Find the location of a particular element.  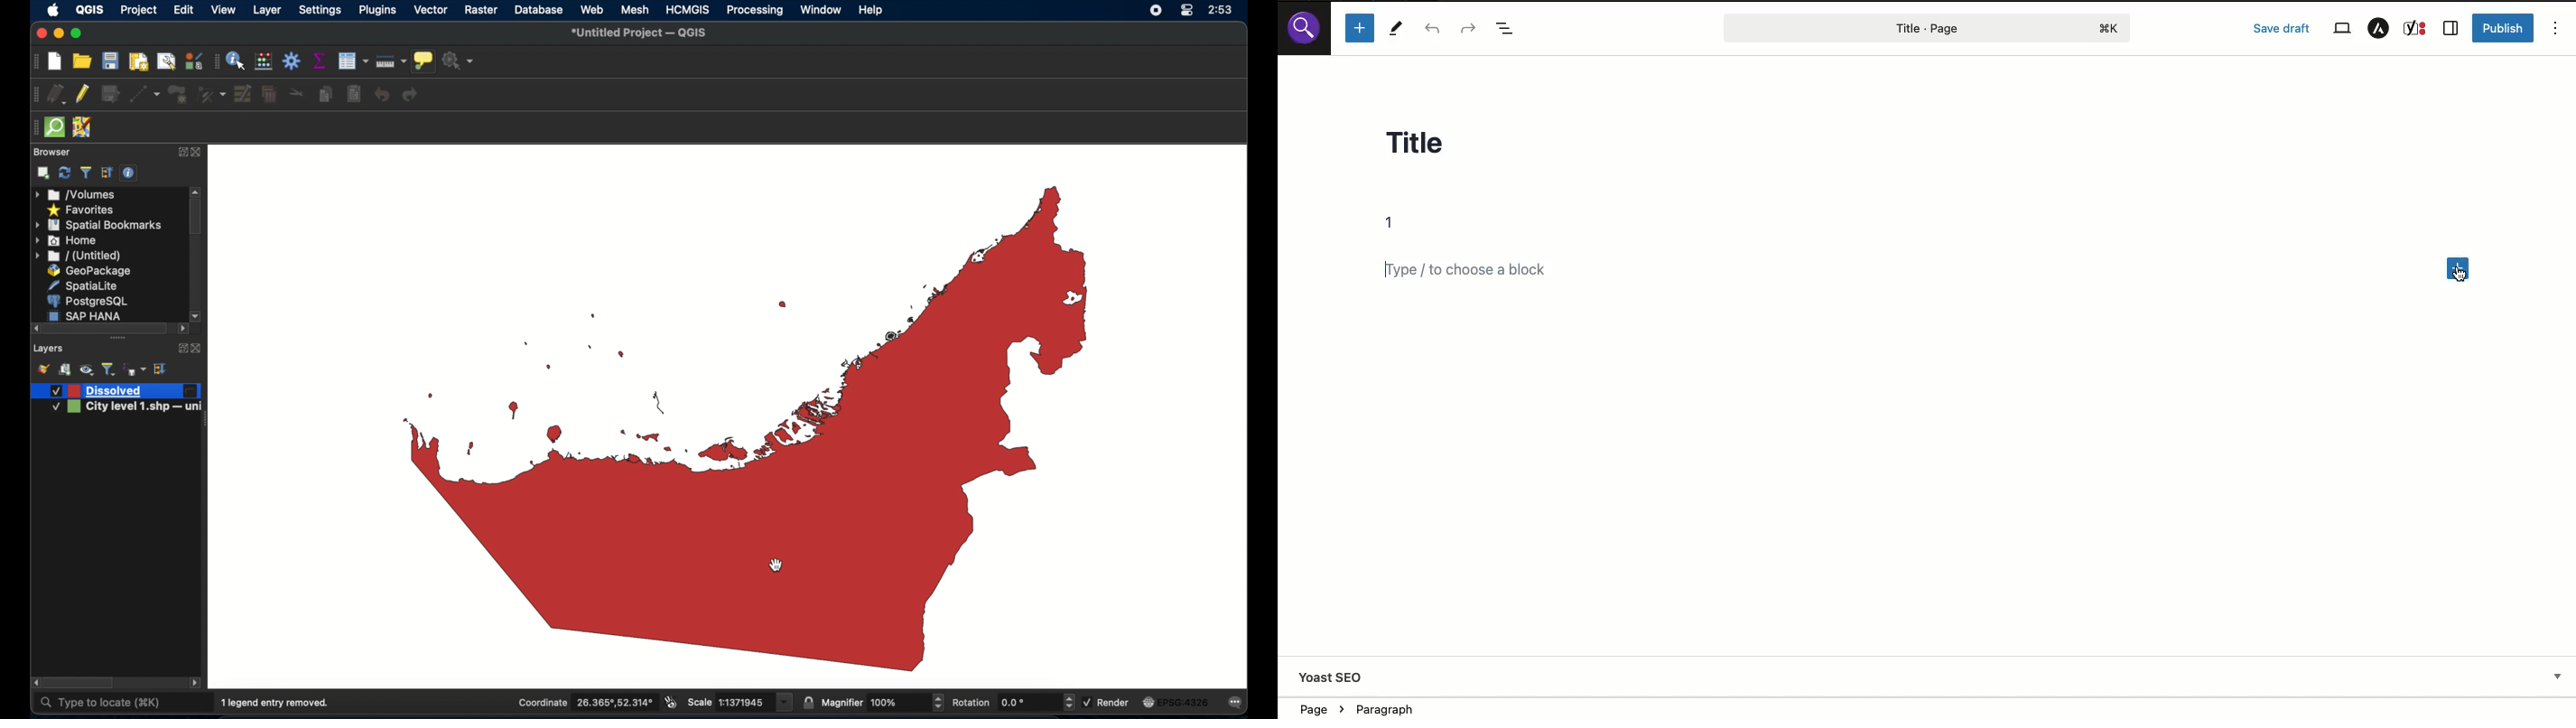

QGIS is located at coordinates (89, 11).